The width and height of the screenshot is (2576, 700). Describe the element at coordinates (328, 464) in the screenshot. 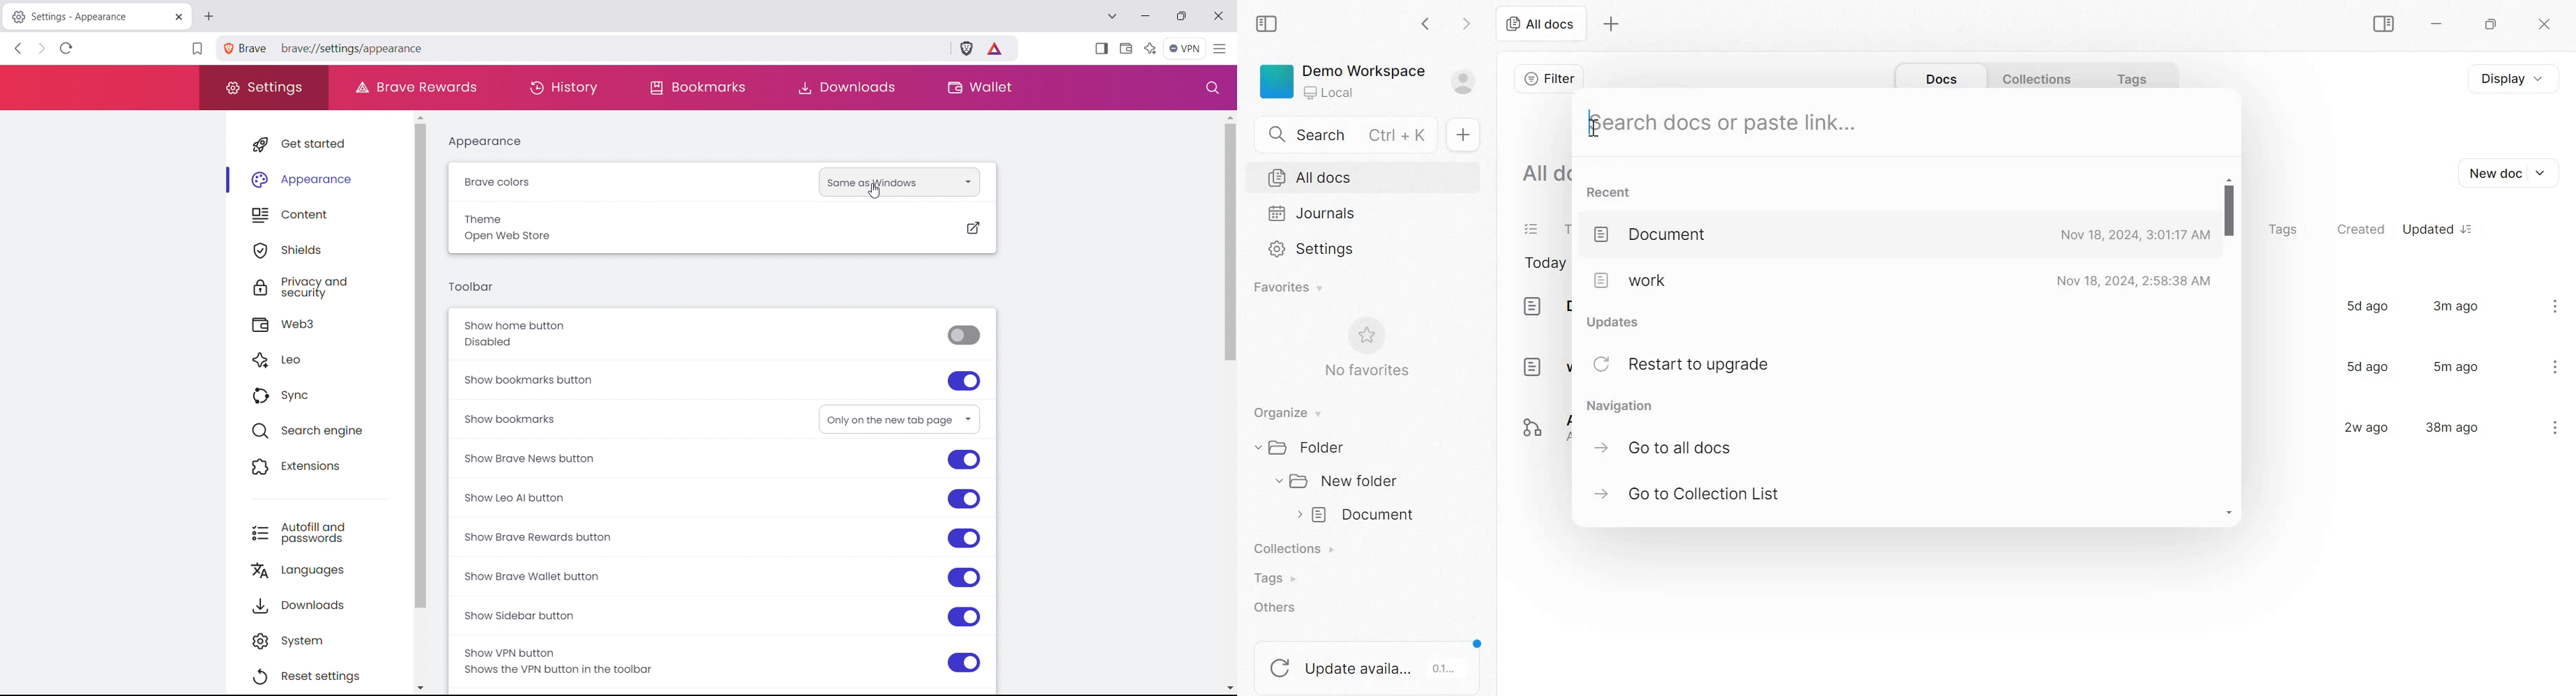

I see `extensions` at that location.